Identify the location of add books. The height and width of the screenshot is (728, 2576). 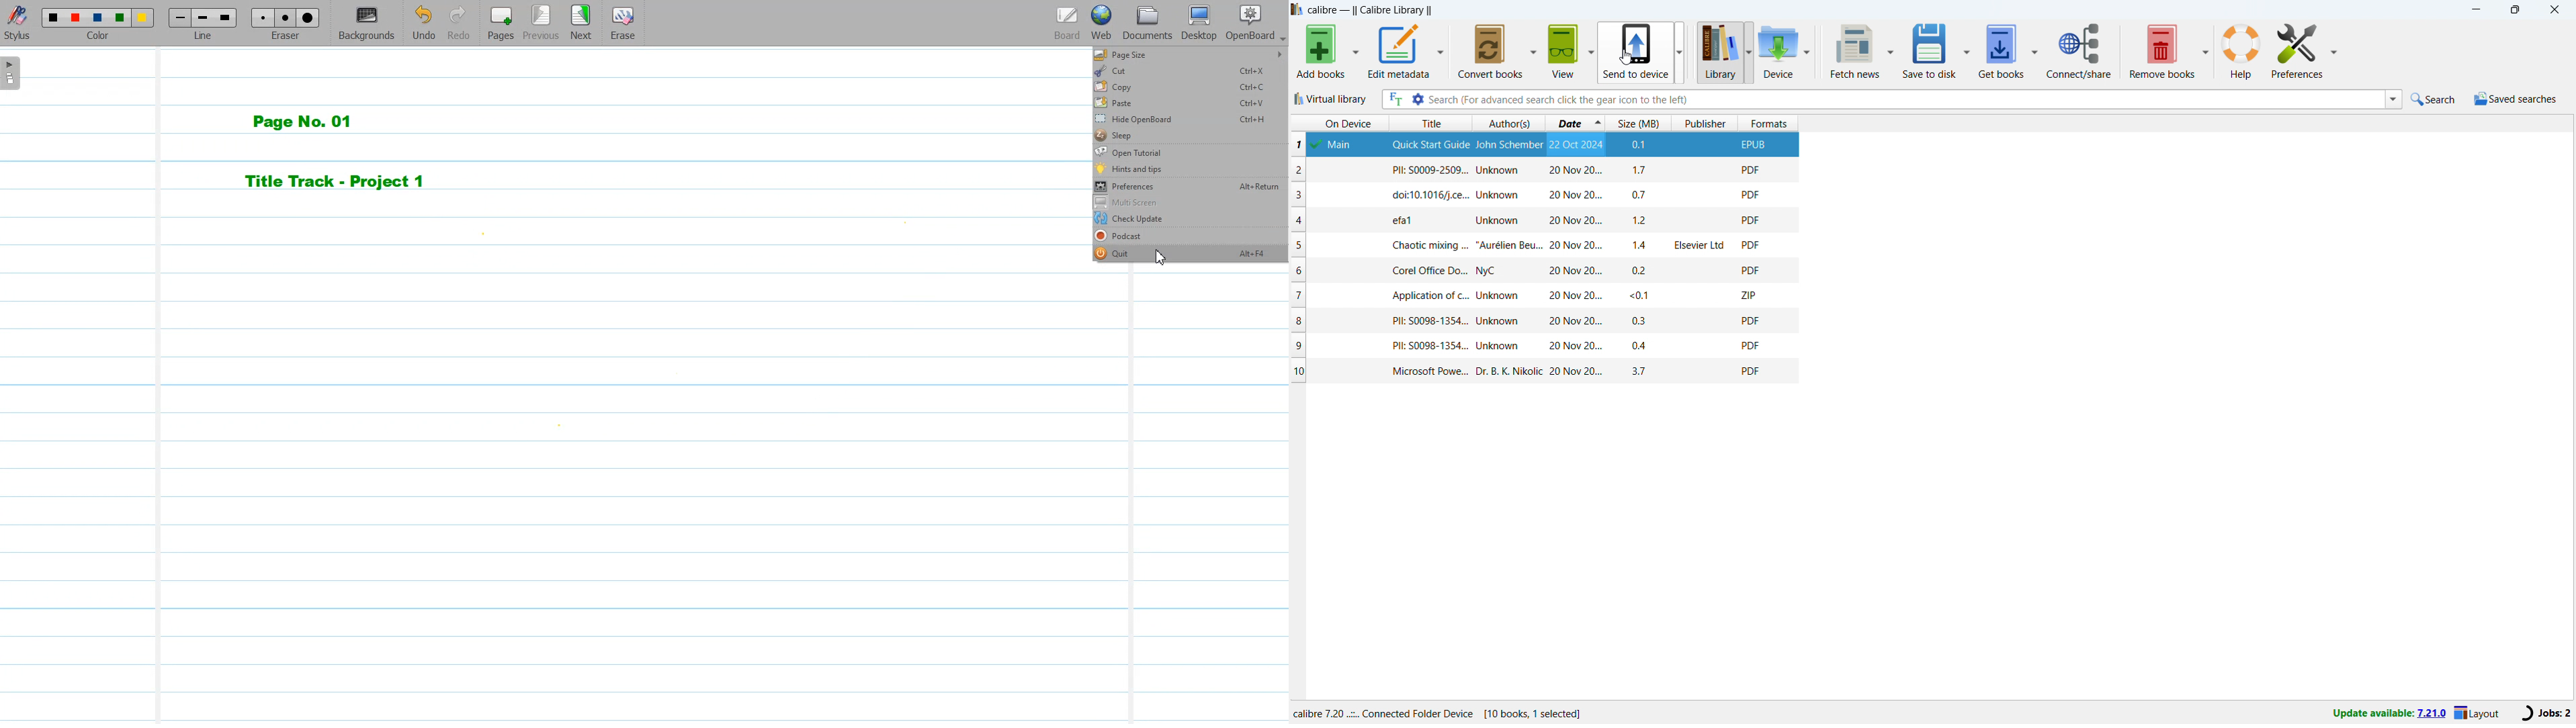
(1322, 52).